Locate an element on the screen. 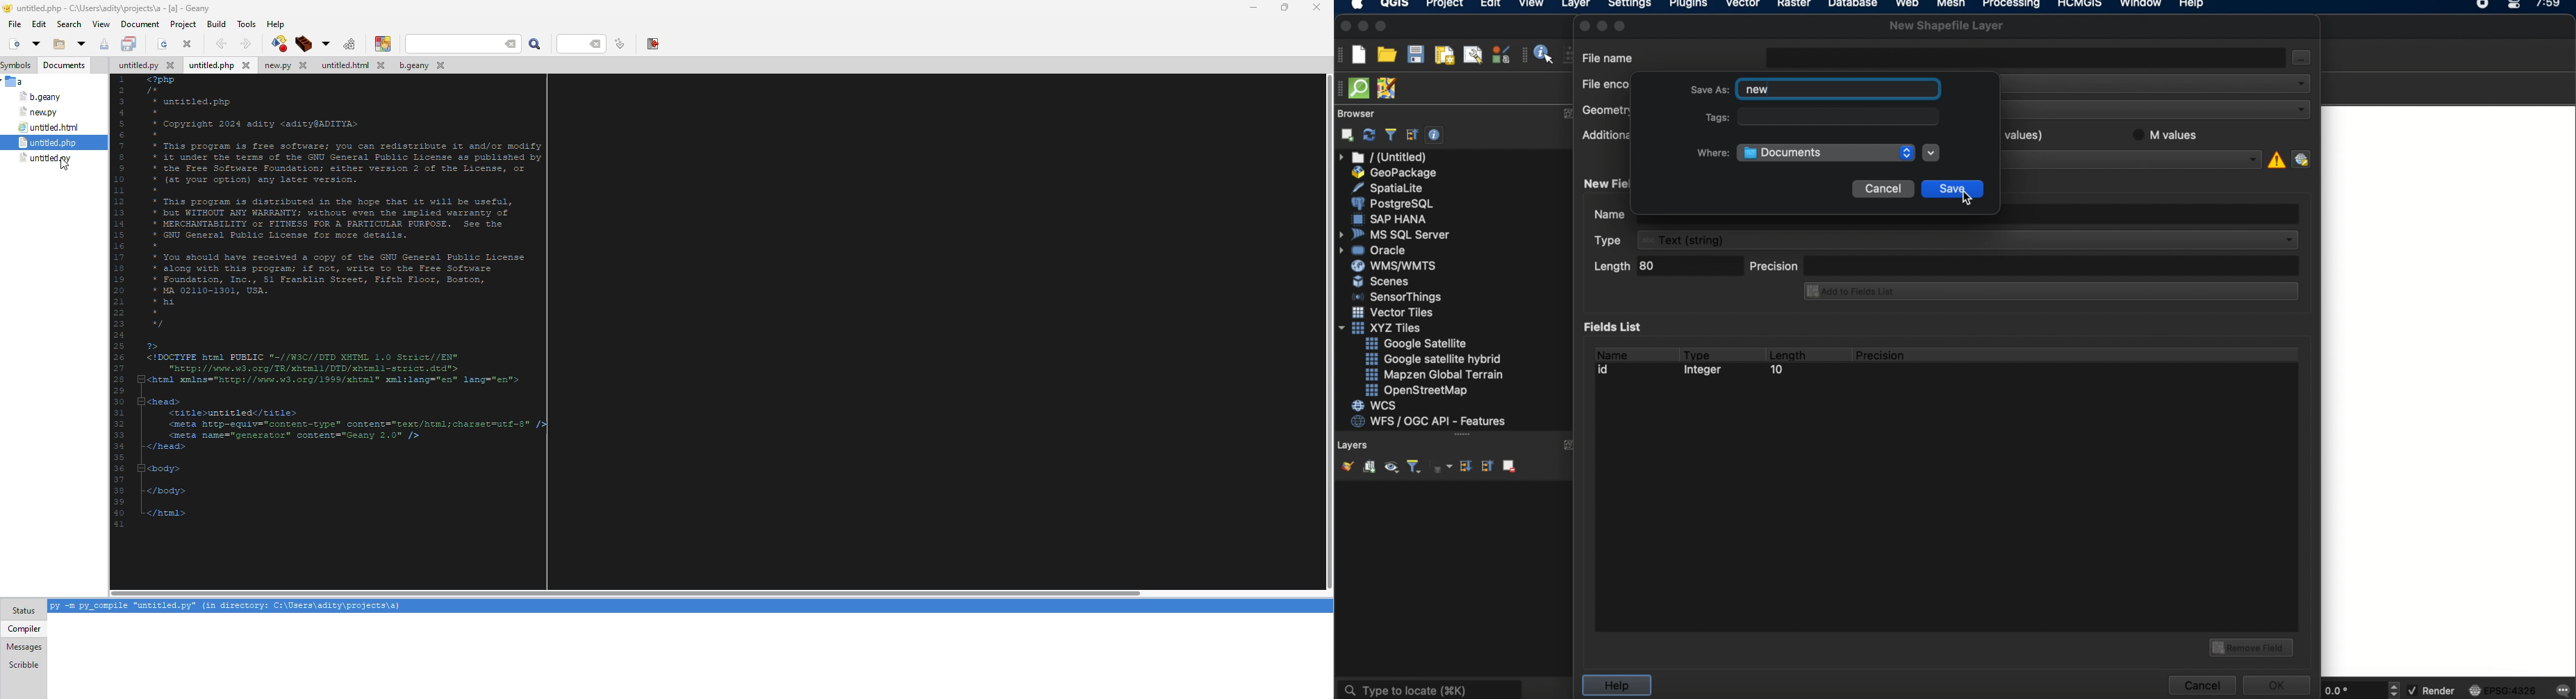  control center macOS is located at coordinates (2514, 6).